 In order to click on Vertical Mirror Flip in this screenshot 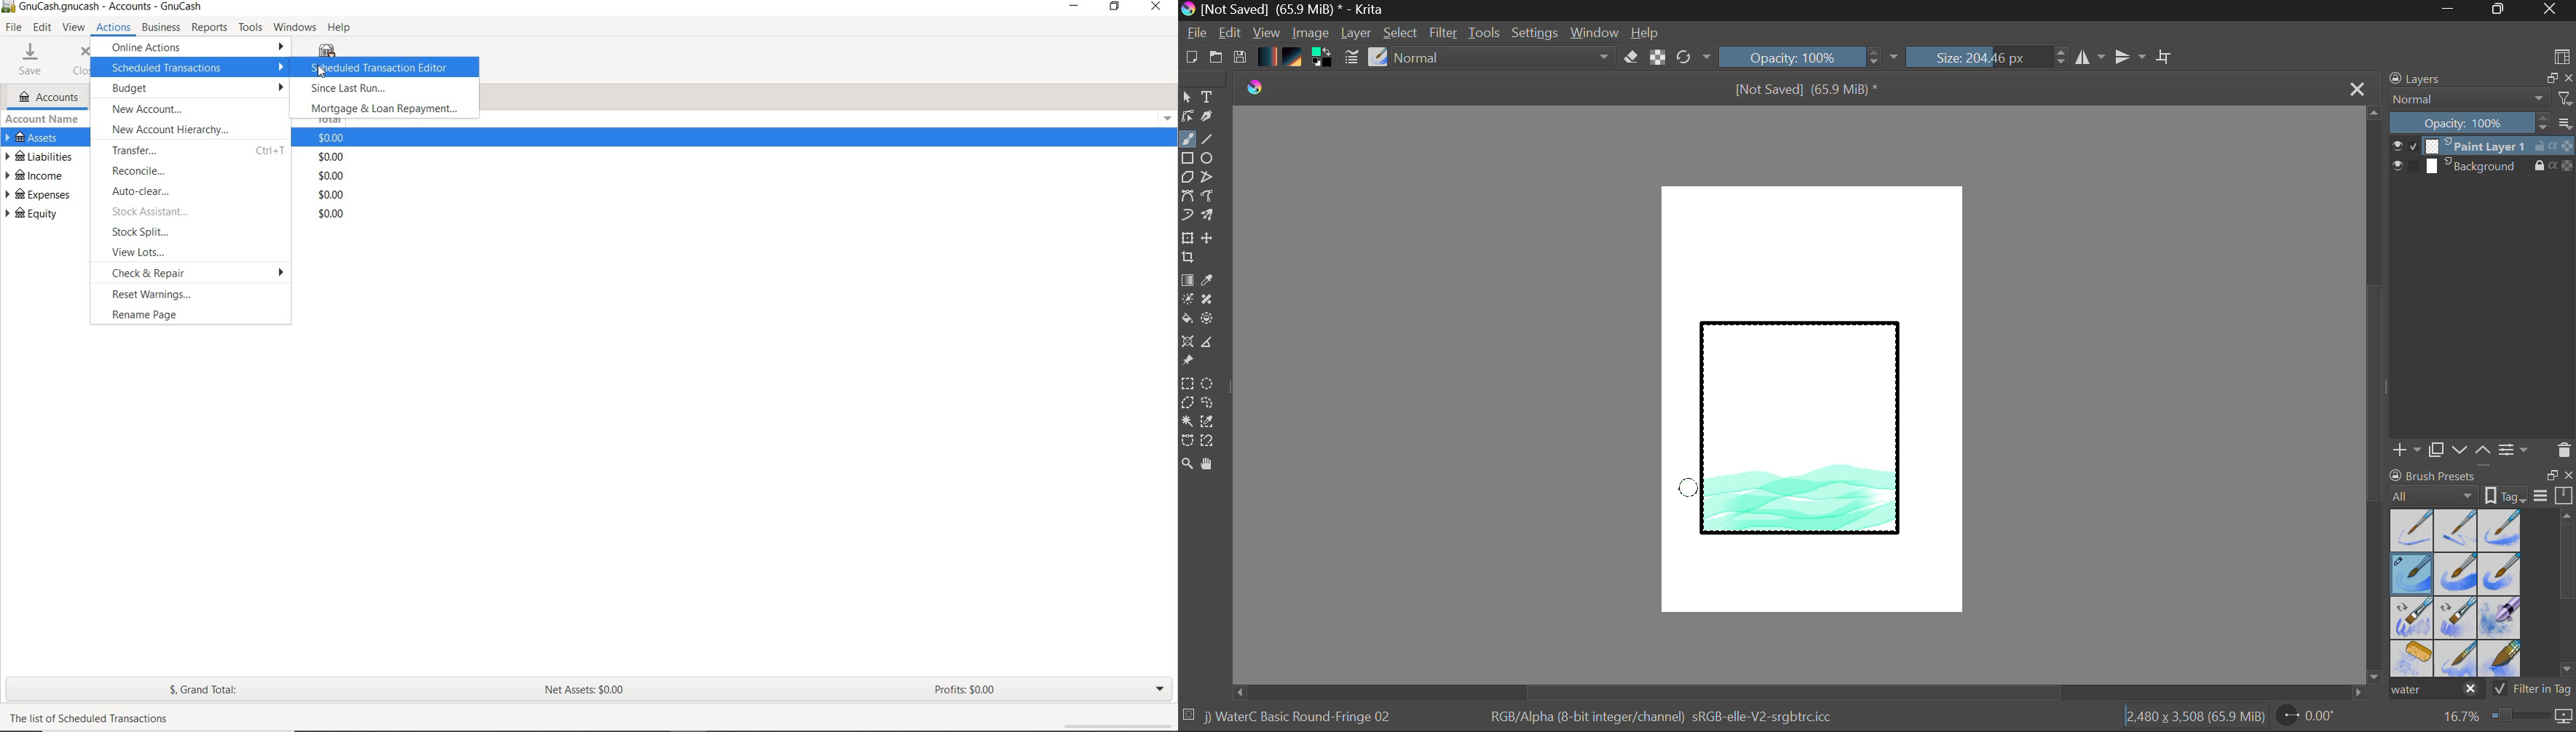, I will do `click(2090, 57)`.